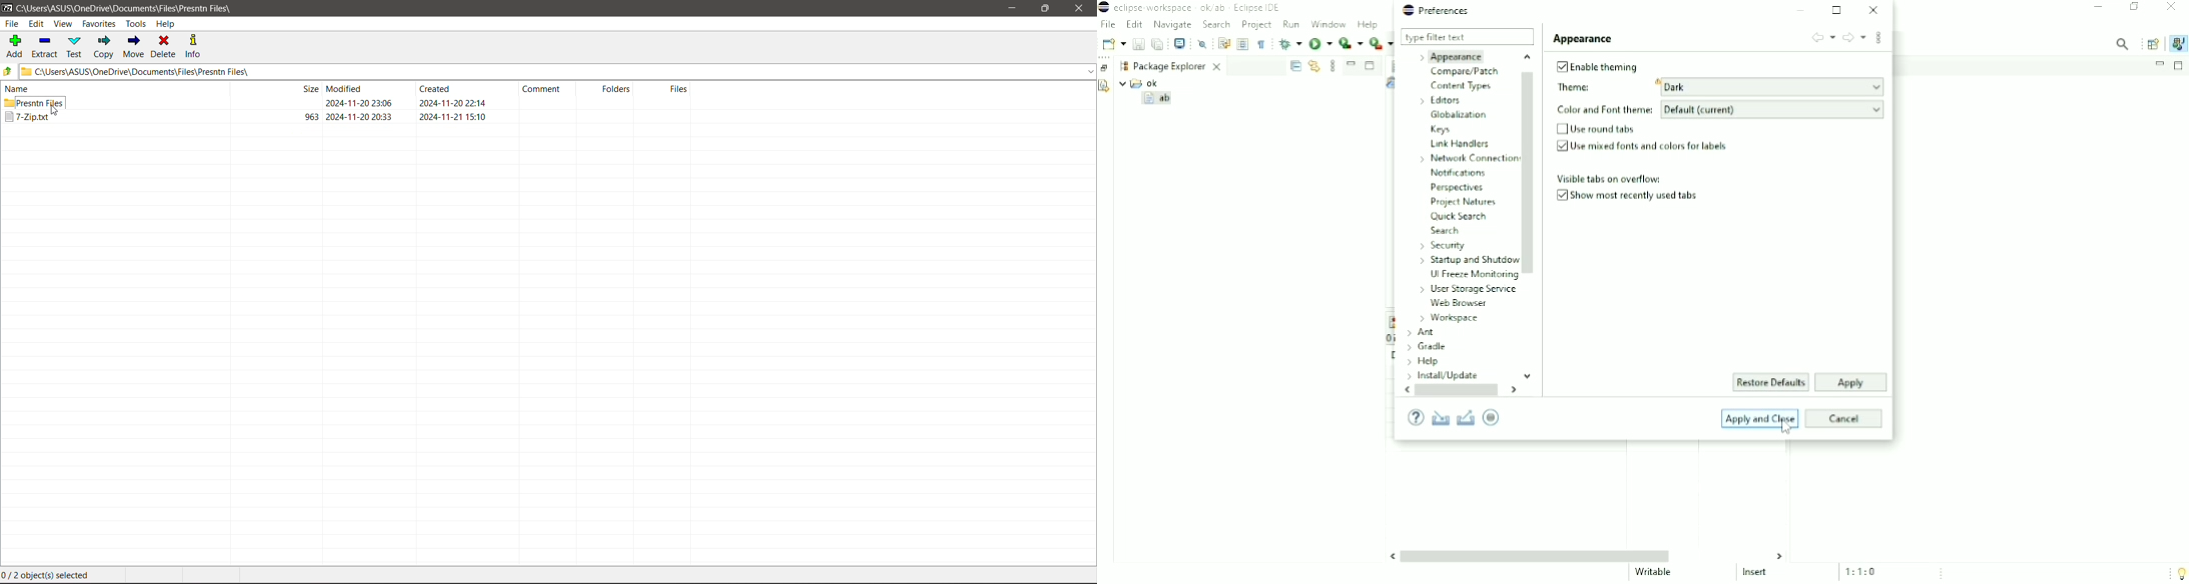 The height and width of the screenshot is (588, 2212). What do you see at coordinates (1822, 37) in the screenshot?
I see `Back` at bounding box center [1822, 37].